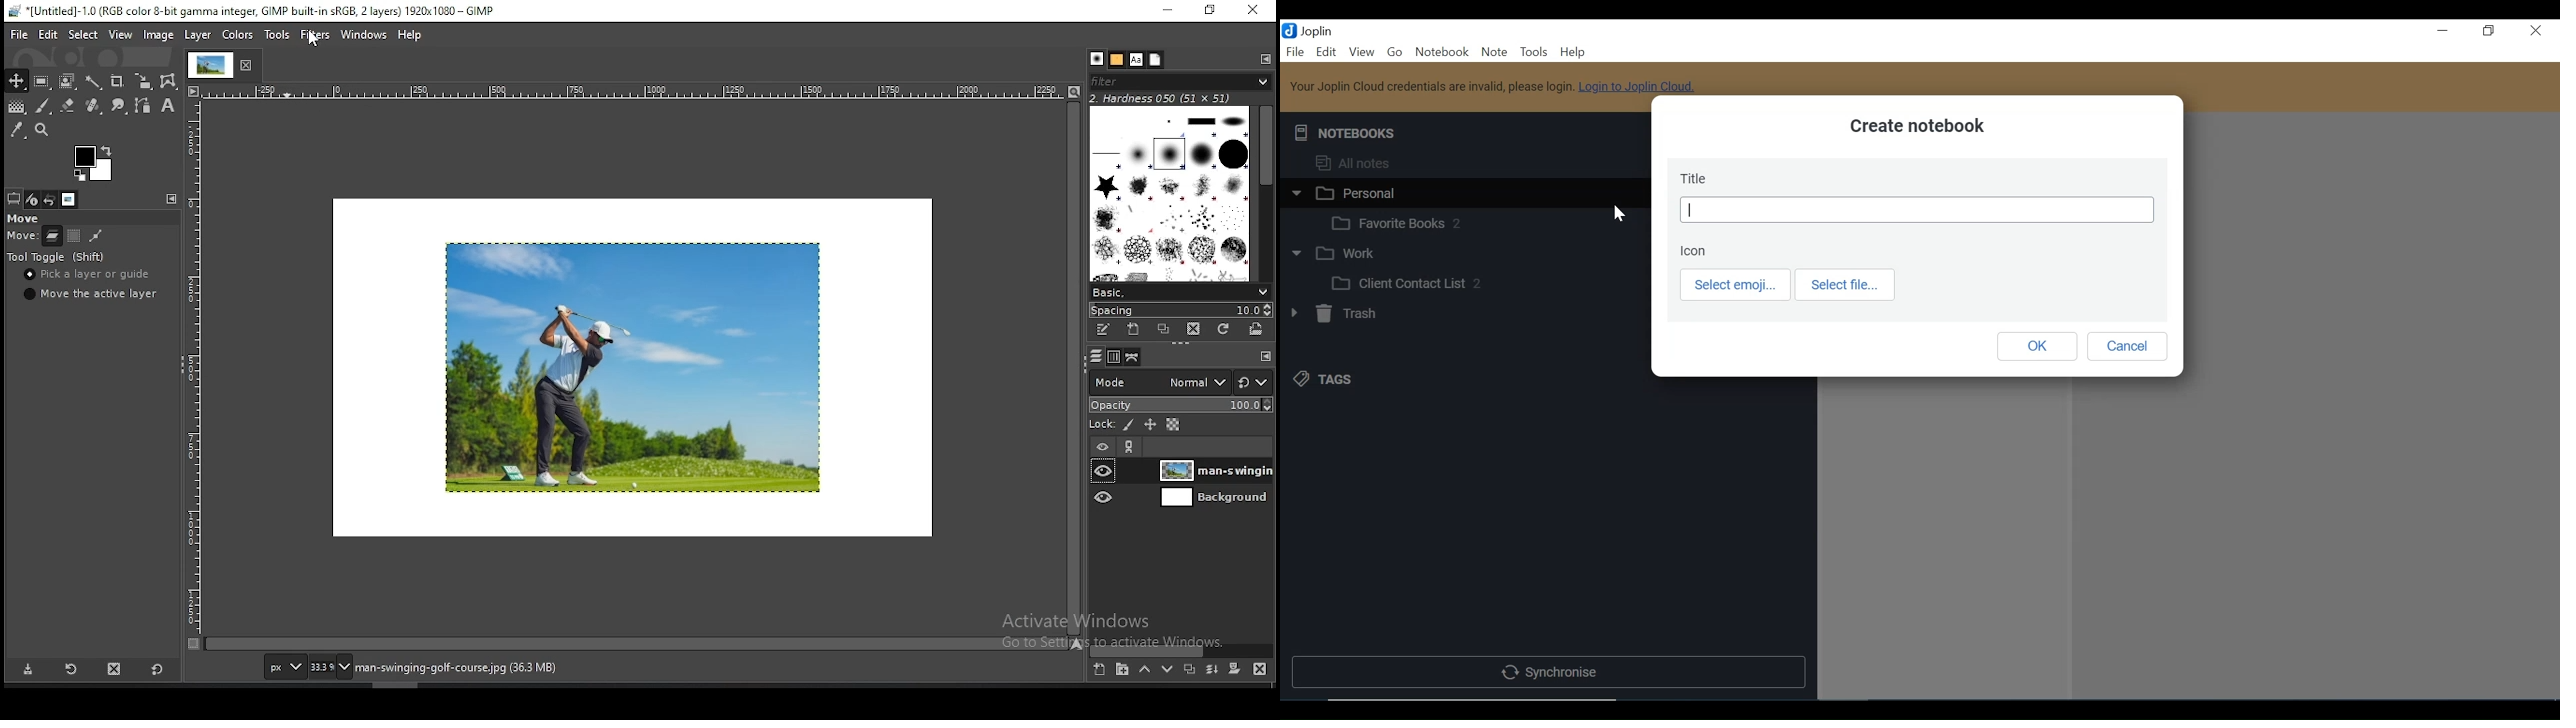 The height and width of the screenshot is (728, 2576). I want to click on Restore, so click(2489, 33).